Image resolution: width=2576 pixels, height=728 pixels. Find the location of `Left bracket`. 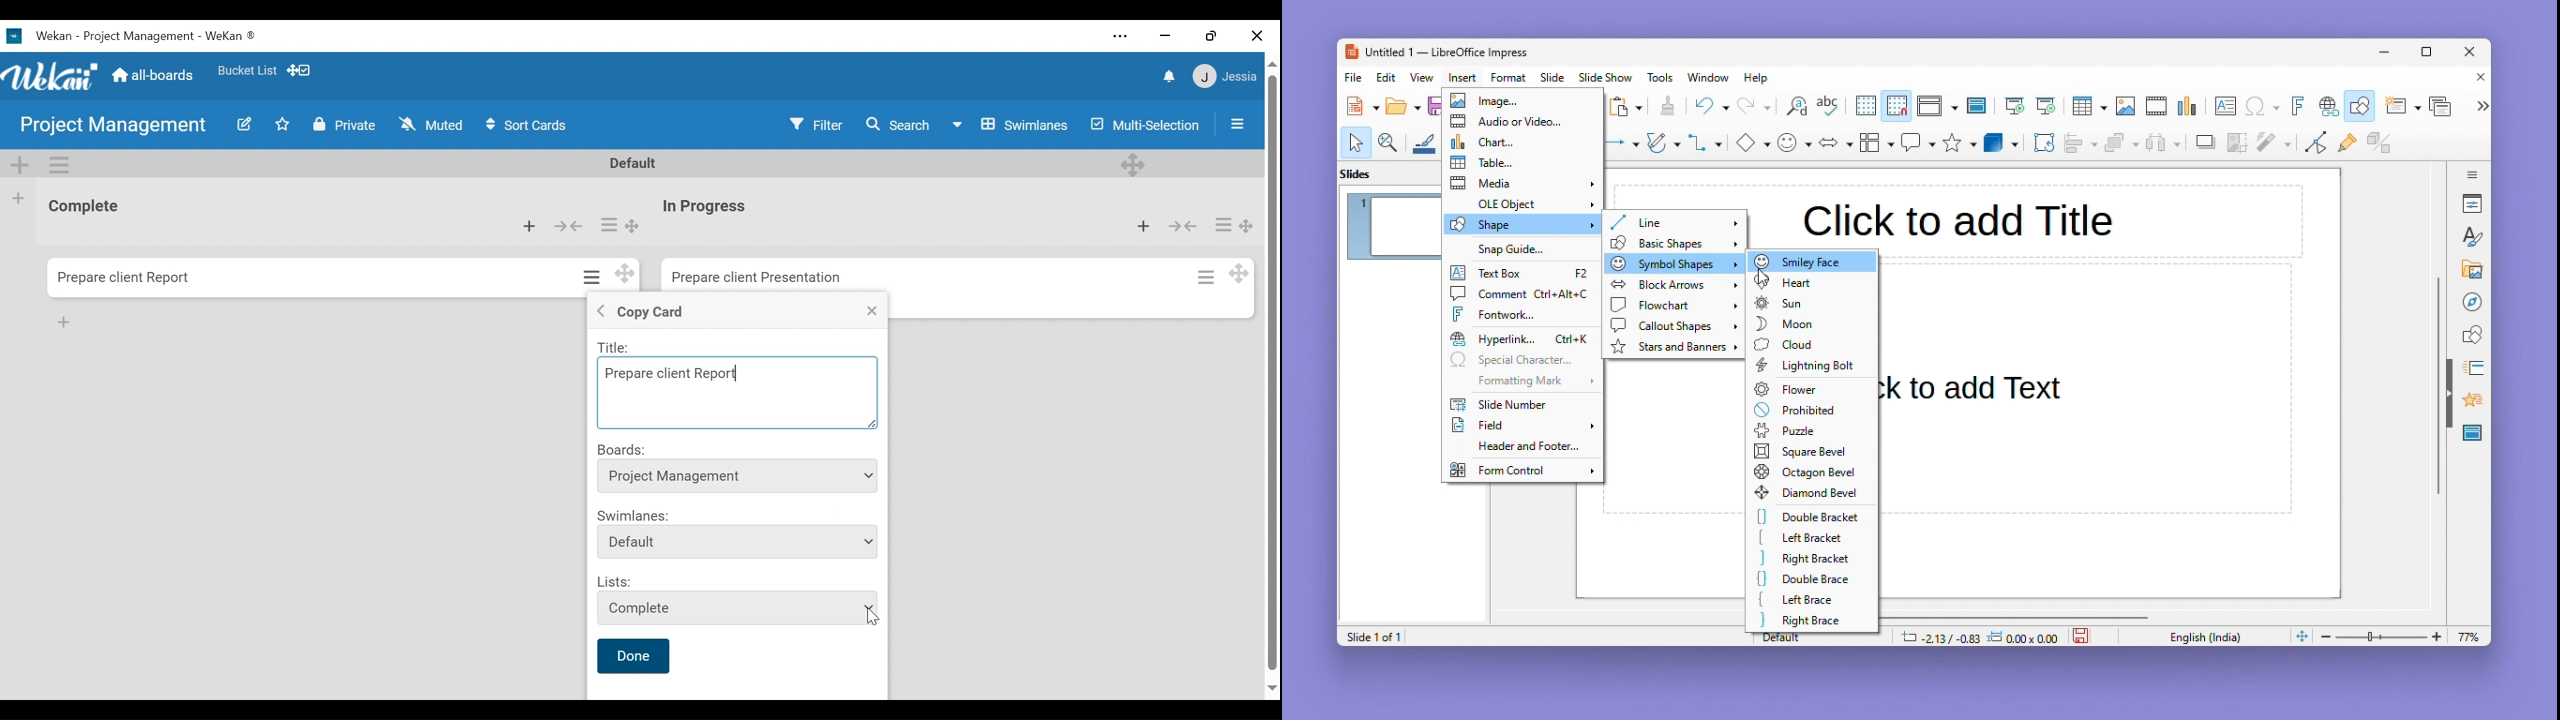

Left bracket is located at coordinates (1812, 539).